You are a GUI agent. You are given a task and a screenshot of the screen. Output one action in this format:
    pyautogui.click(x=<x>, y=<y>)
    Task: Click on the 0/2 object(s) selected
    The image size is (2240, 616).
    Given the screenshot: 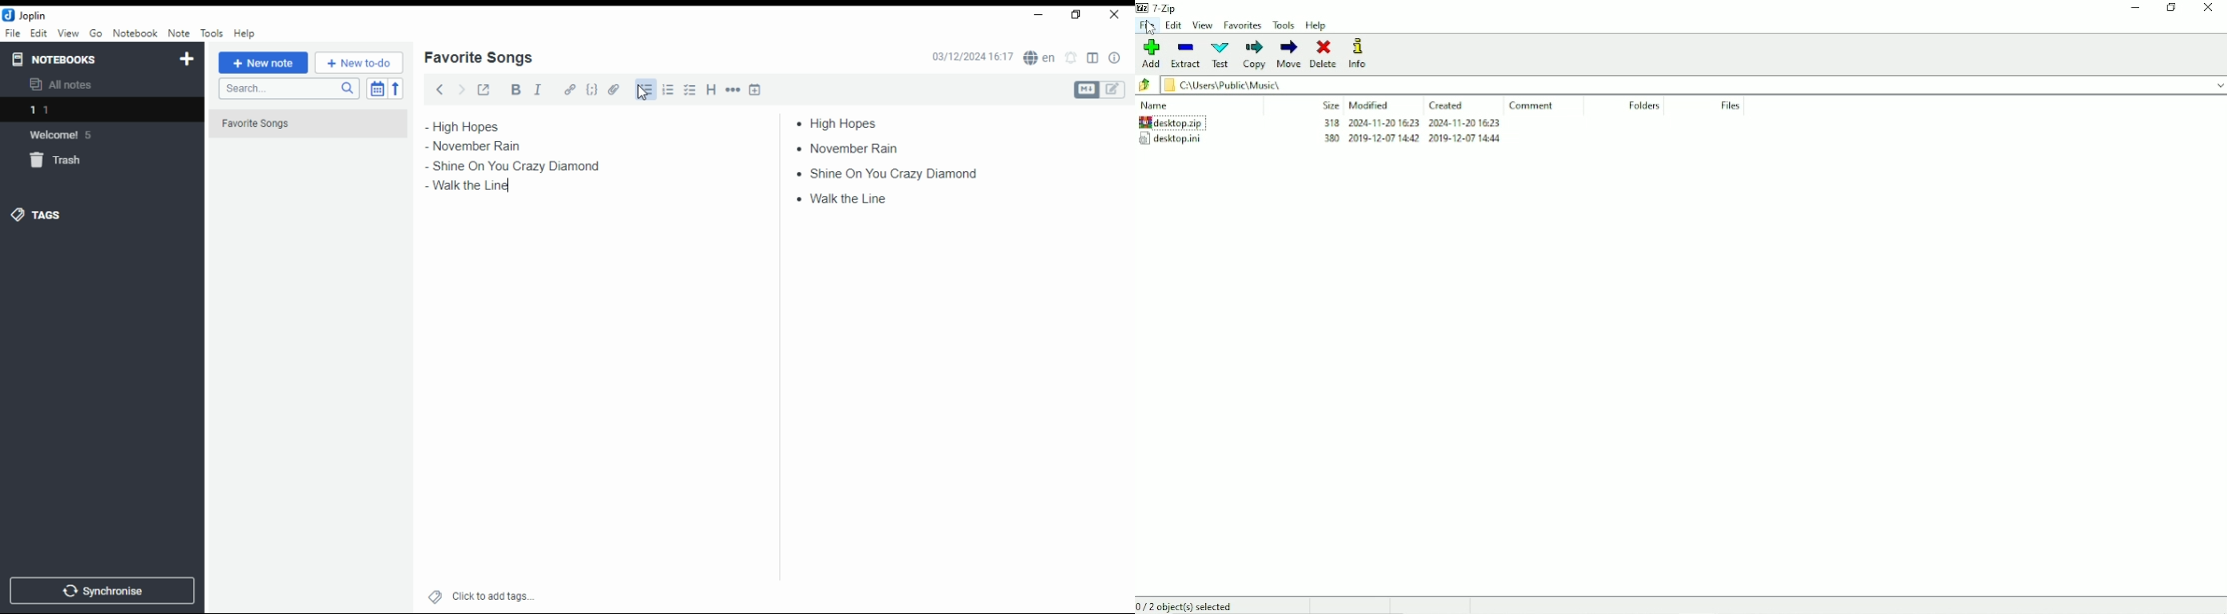 What is the action you would take?
    pyautogui.click(x=1191, y=606)
    